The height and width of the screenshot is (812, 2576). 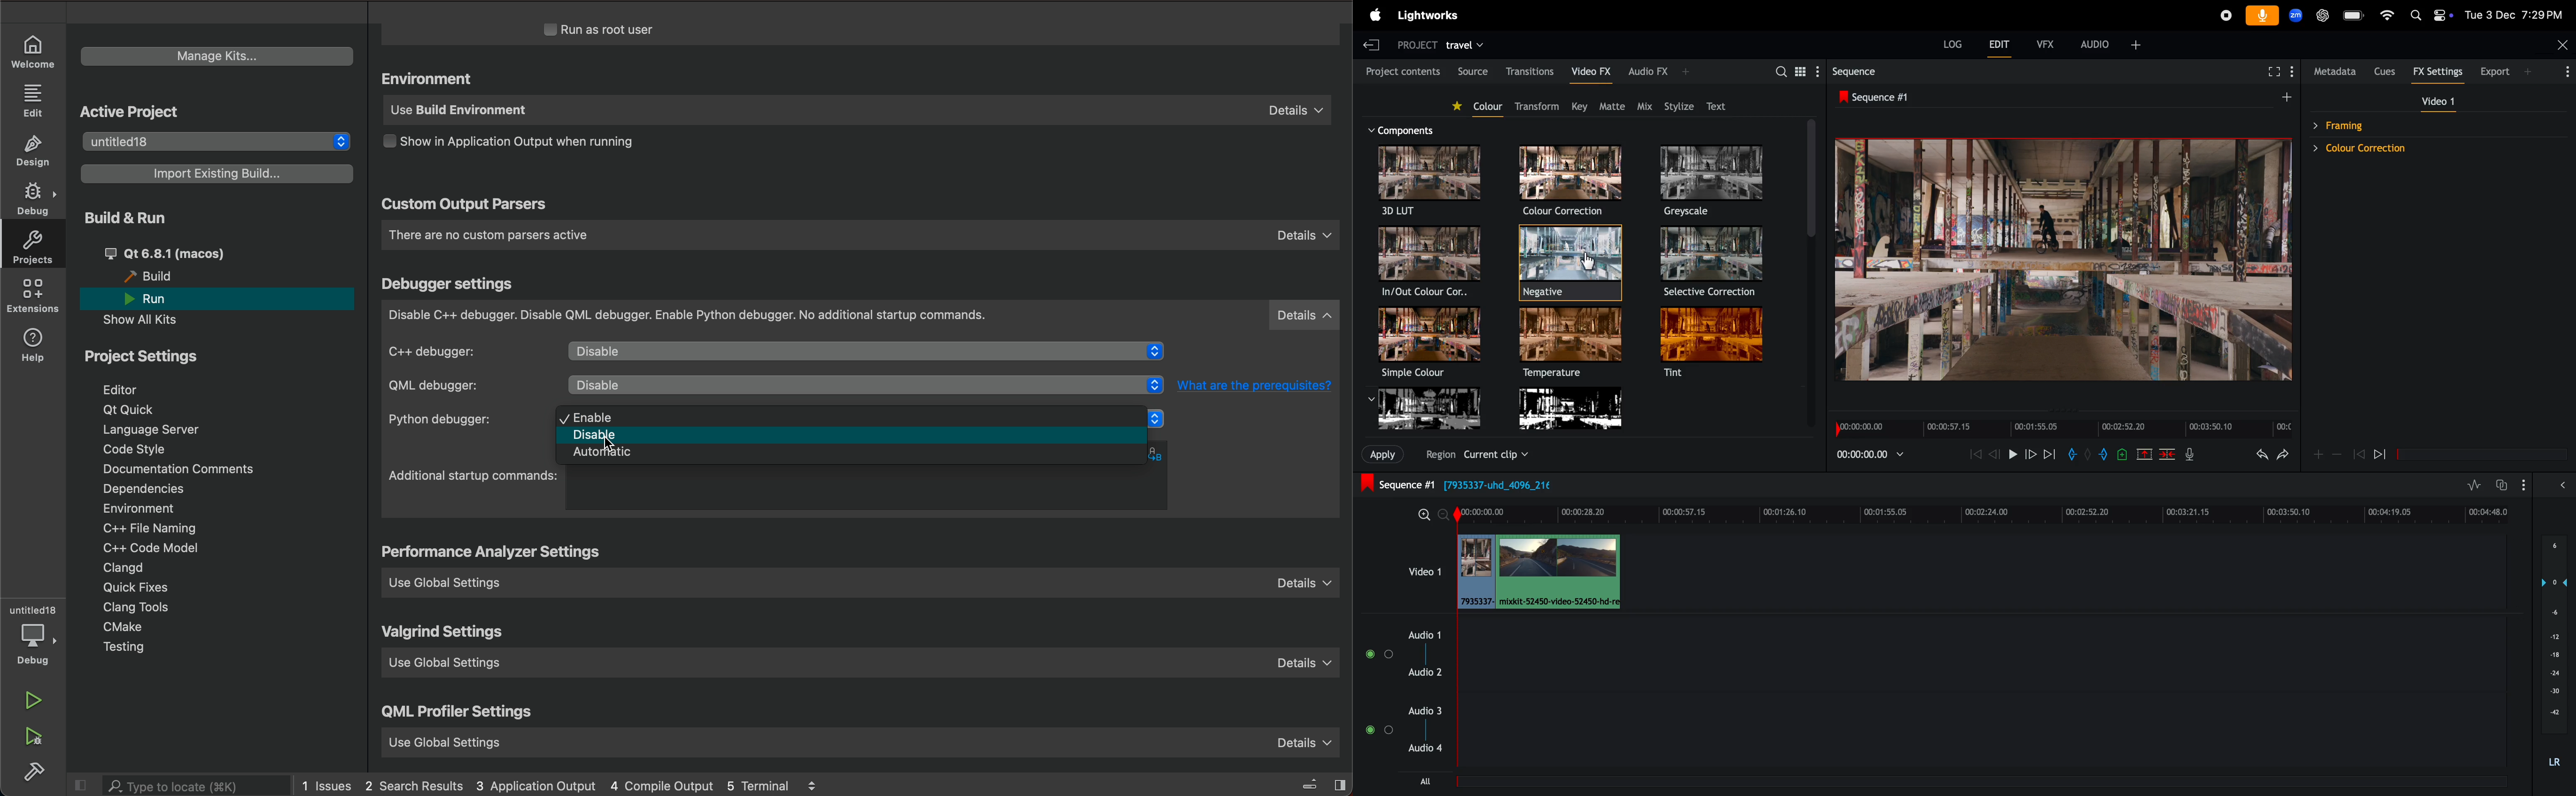 I want to click on debug, so click(x=38, y=644).